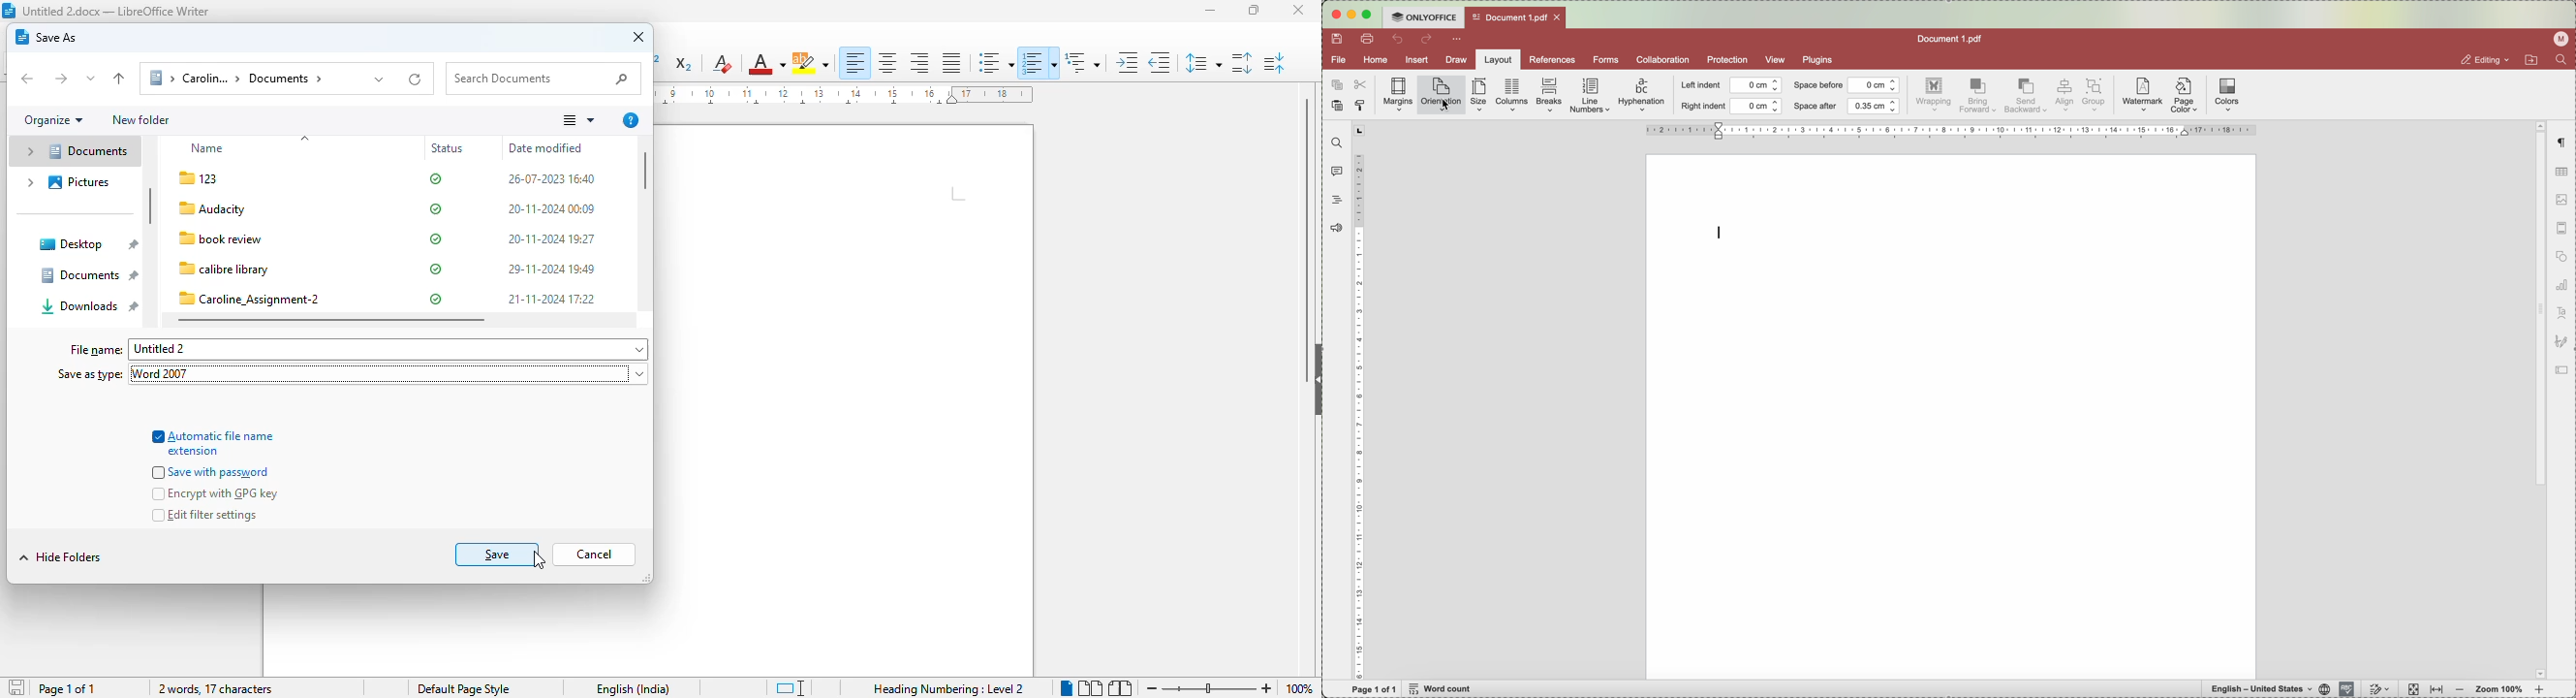 This screenshot has width=2576, height=700. I want to click on toggle unordered list, so click(994, 63).